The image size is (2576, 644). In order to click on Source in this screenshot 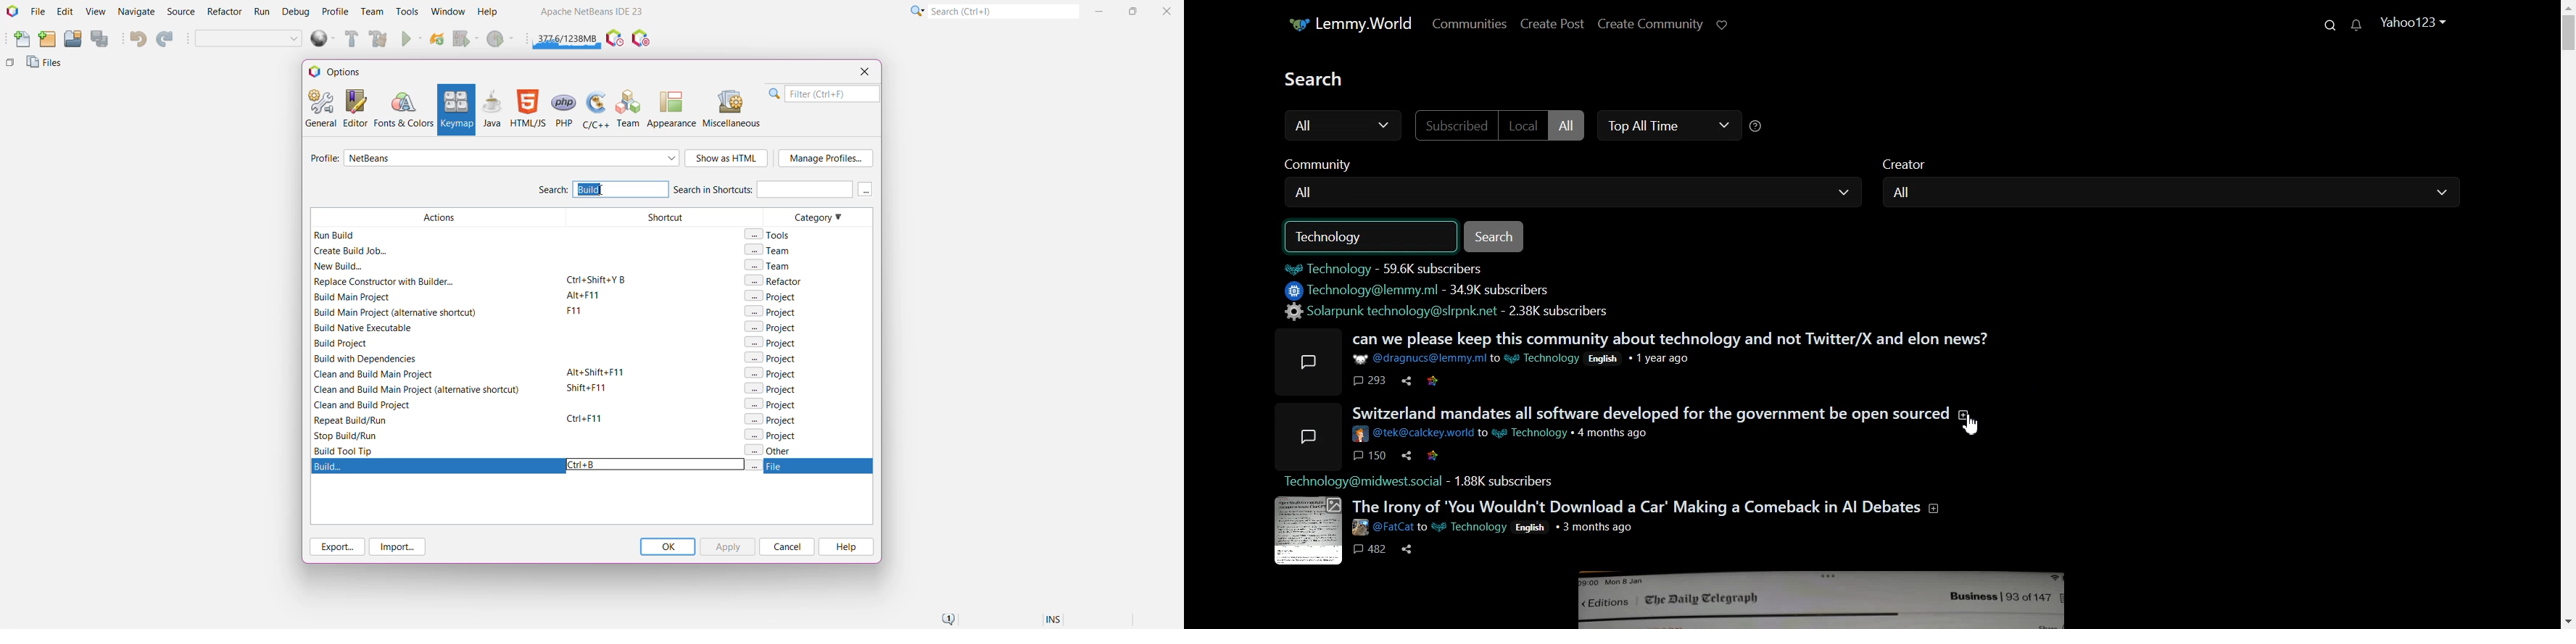, I will do `click(183, 12)`.